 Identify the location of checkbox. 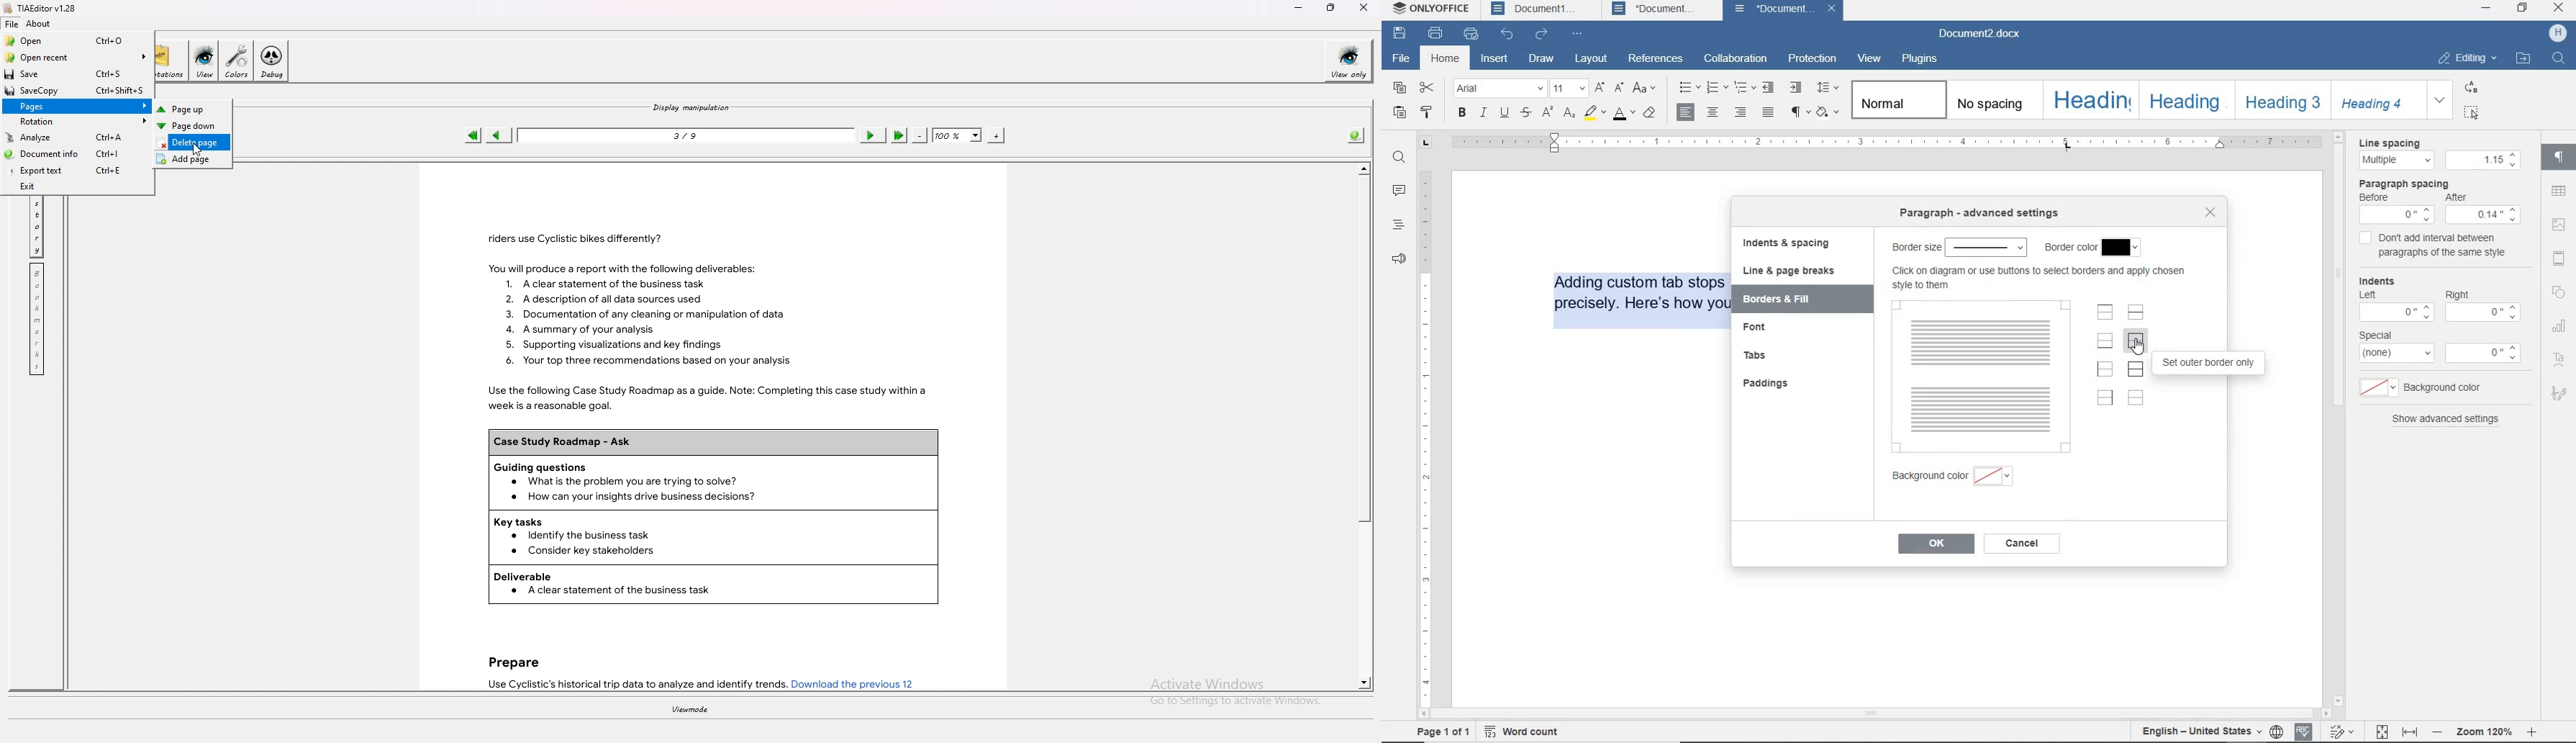
(2363, 239).